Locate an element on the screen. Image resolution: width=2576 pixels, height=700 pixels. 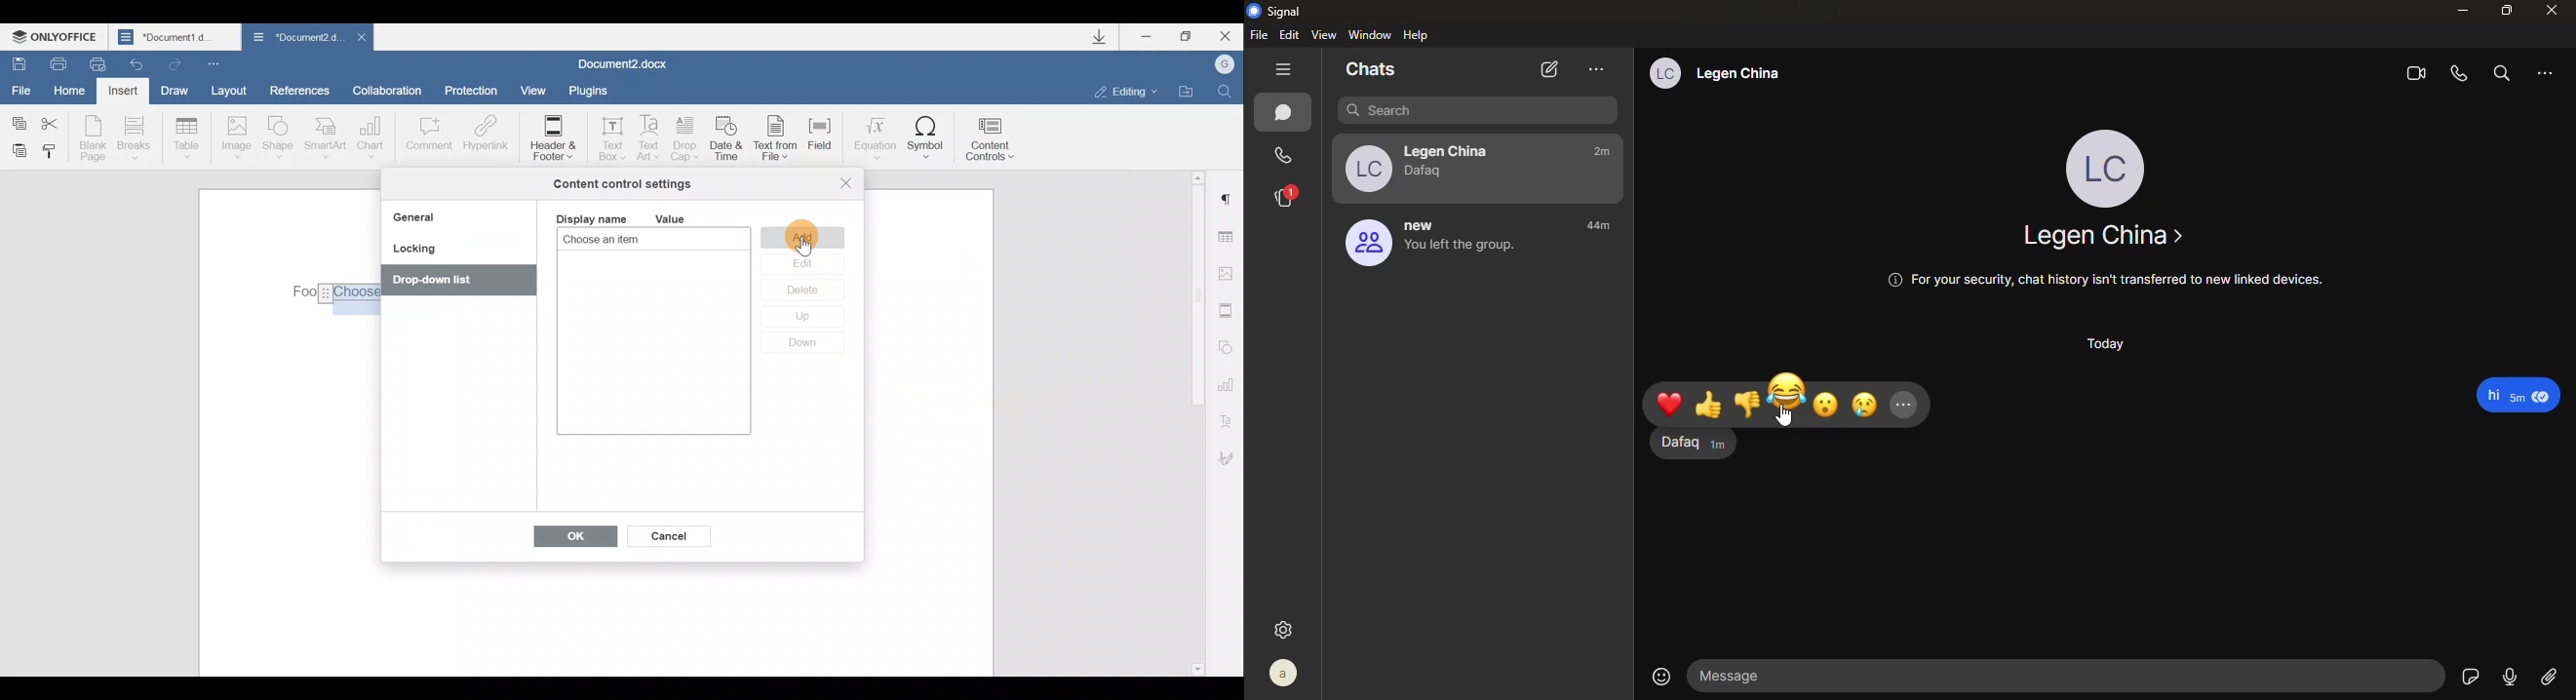
time- 2m is located at coordinates (1603, 153).